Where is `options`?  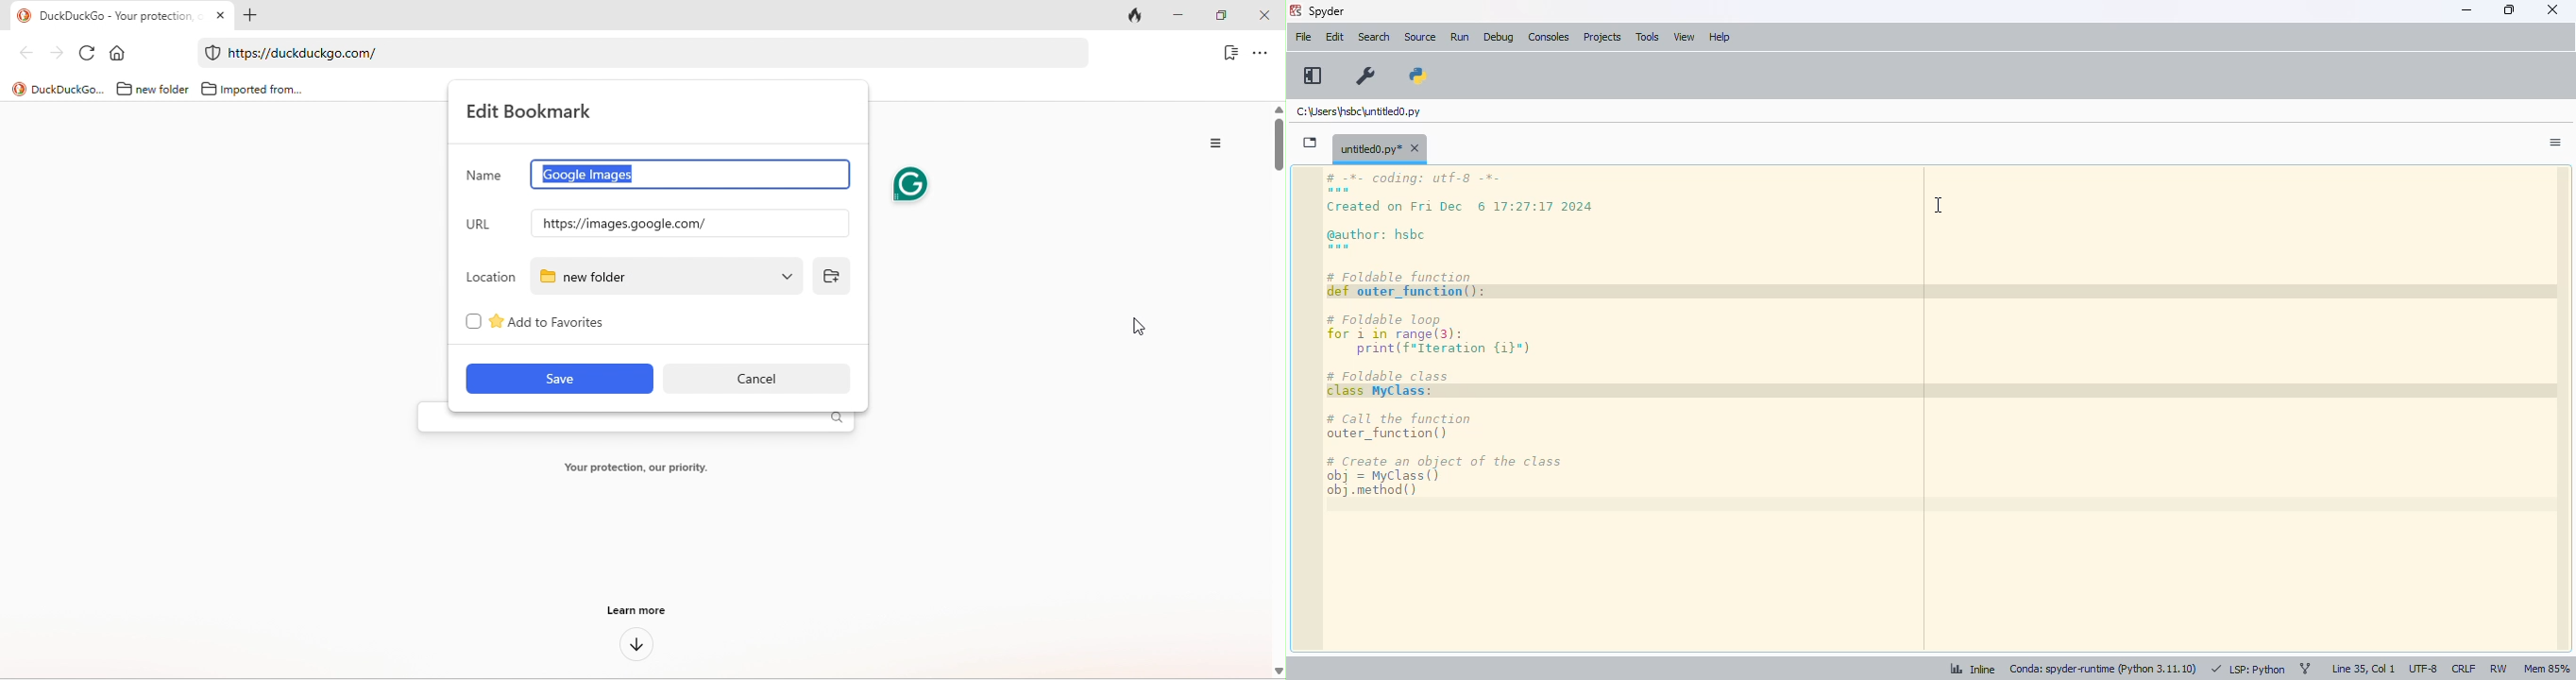
options is located at coordinates (2556, 143).